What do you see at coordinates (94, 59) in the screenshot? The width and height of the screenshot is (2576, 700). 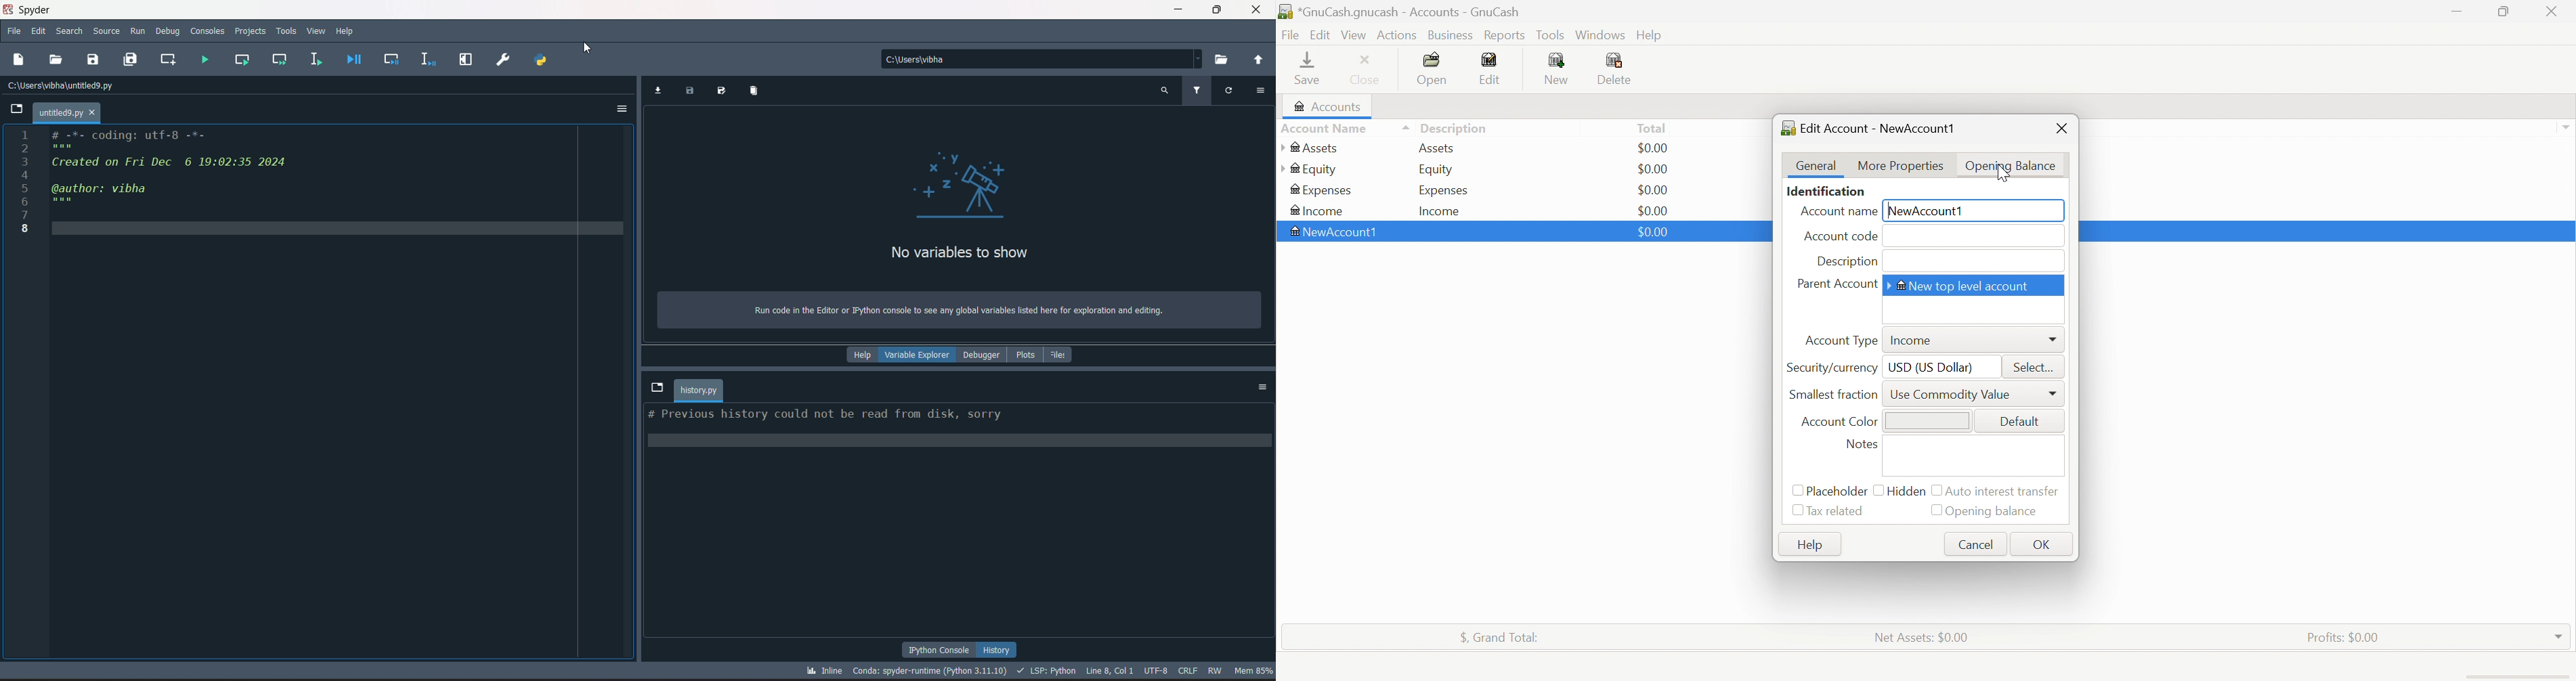 I see `save file` at bounding box center [94, 59].